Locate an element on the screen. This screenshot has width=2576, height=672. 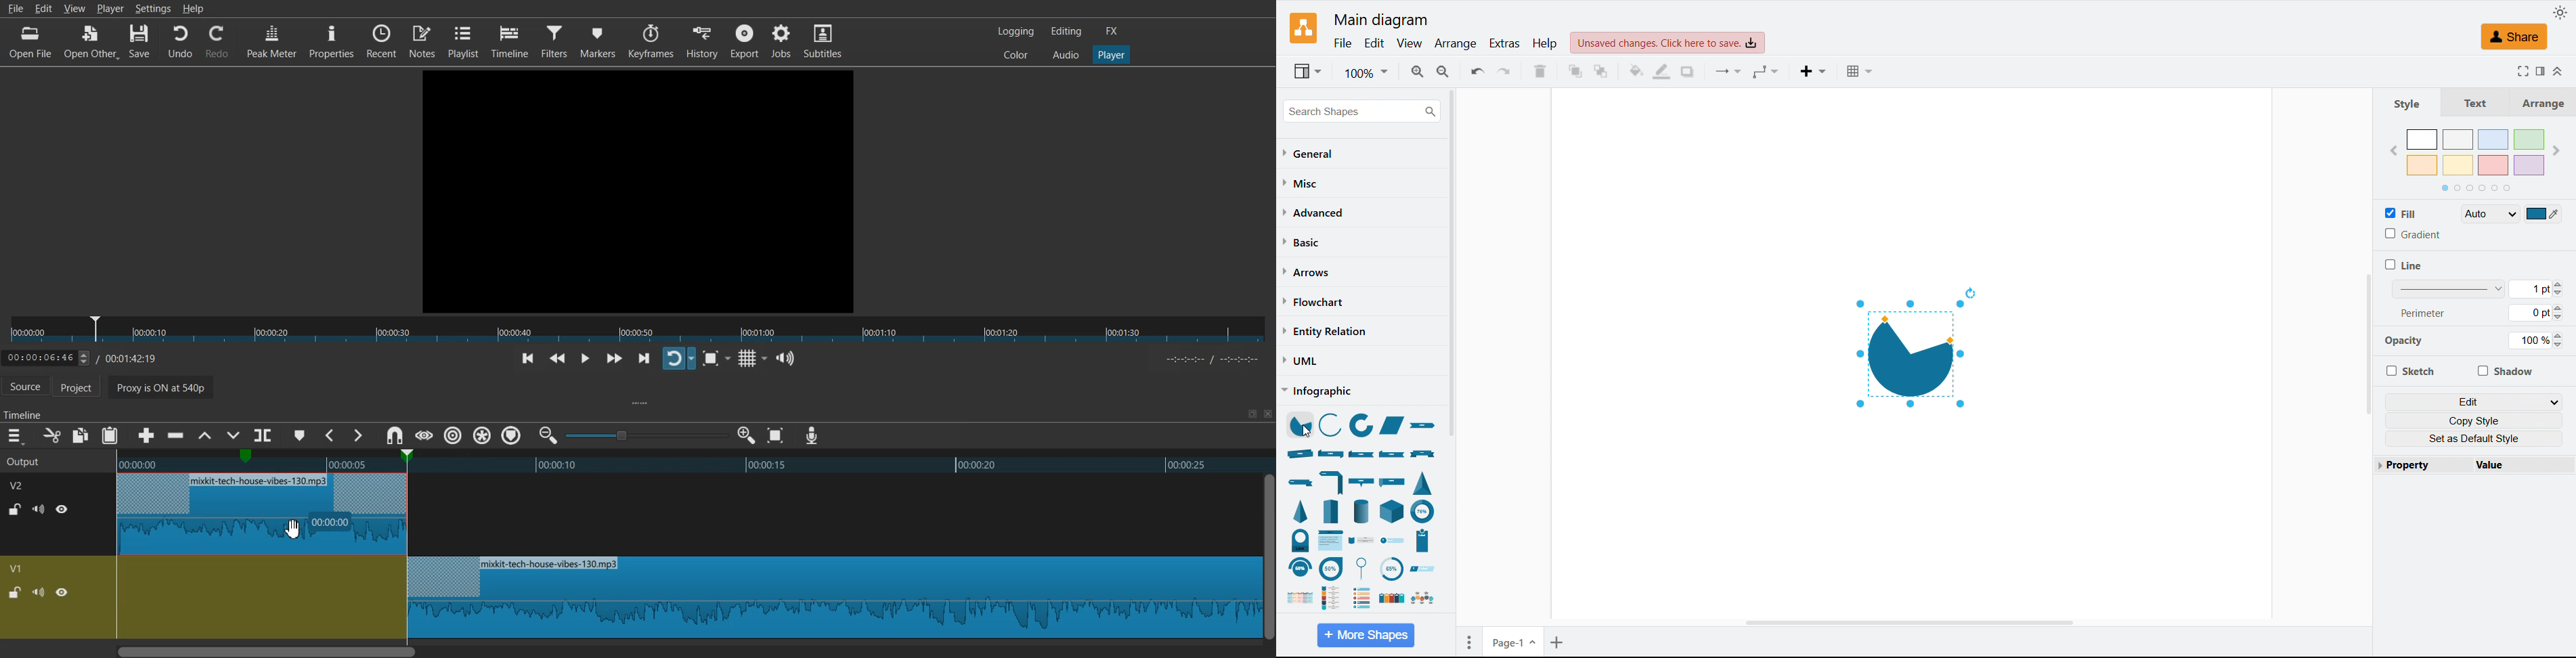
Play quickly backwards is located at coordinates (558, 360).